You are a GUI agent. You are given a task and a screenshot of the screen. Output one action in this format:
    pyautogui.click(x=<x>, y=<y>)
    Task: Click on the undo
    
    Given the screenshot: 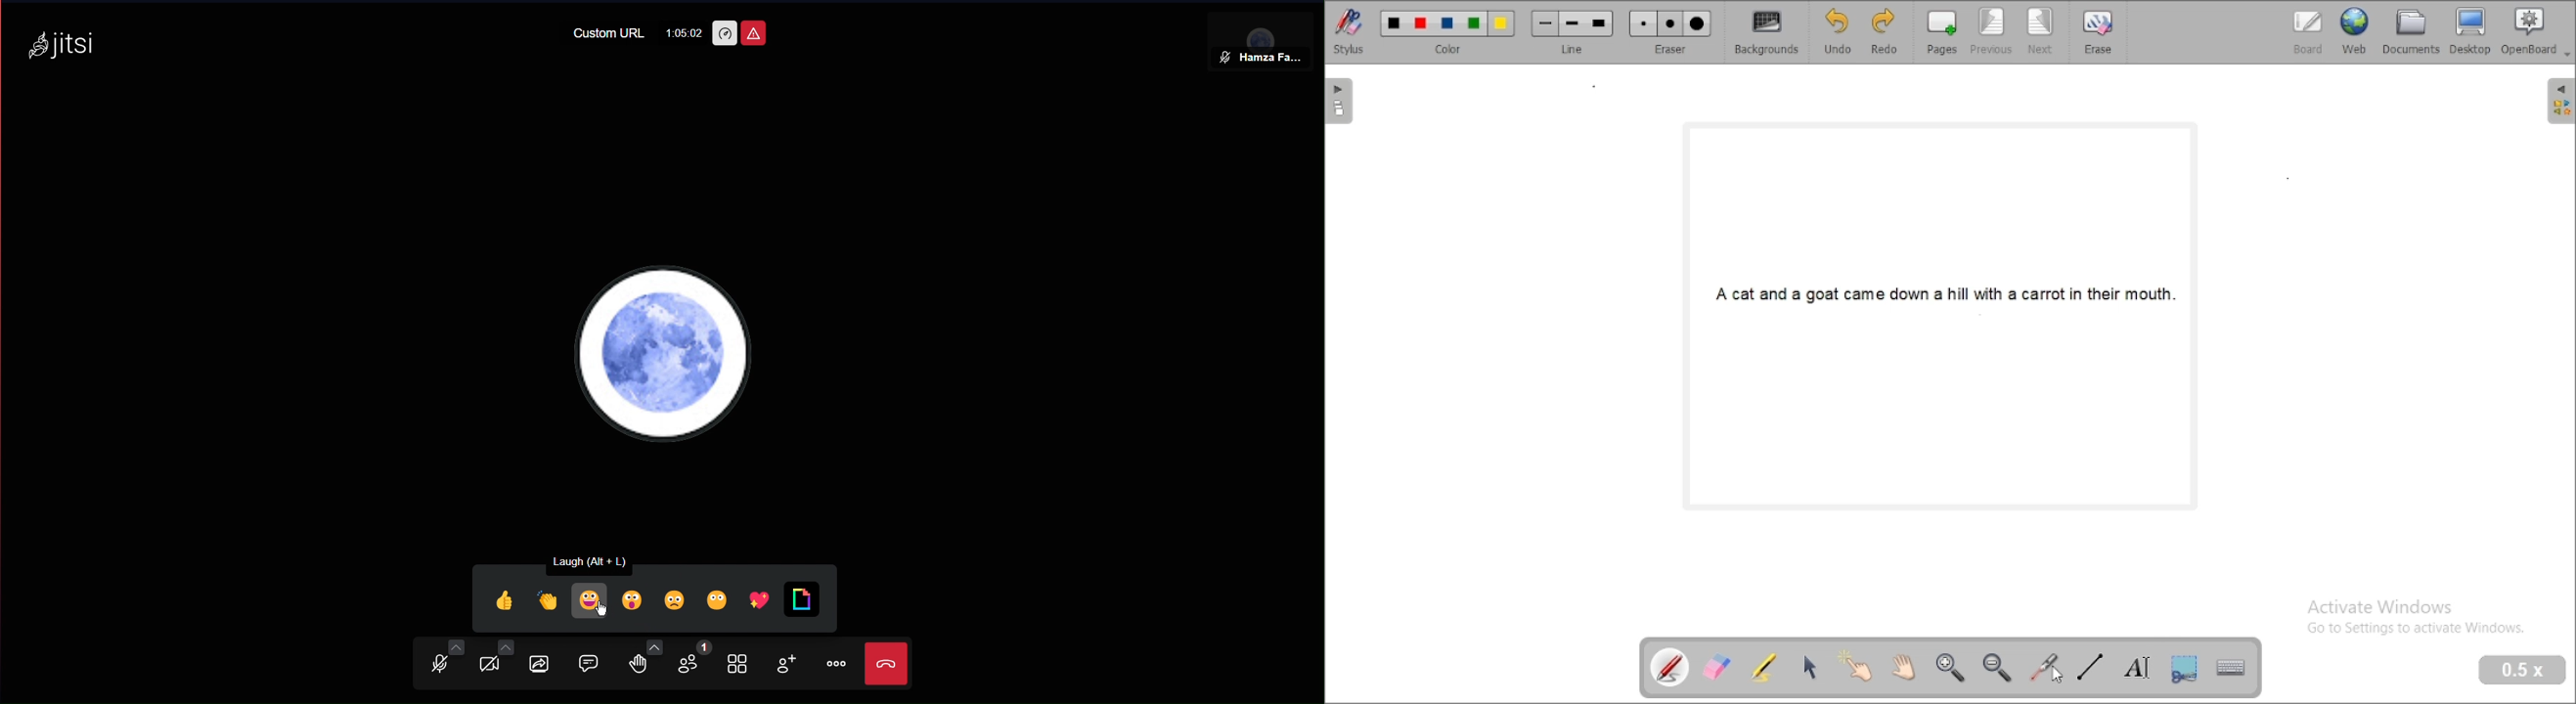 What is the action you would take?
    pyautogui.click(x=1838, y=32)
    